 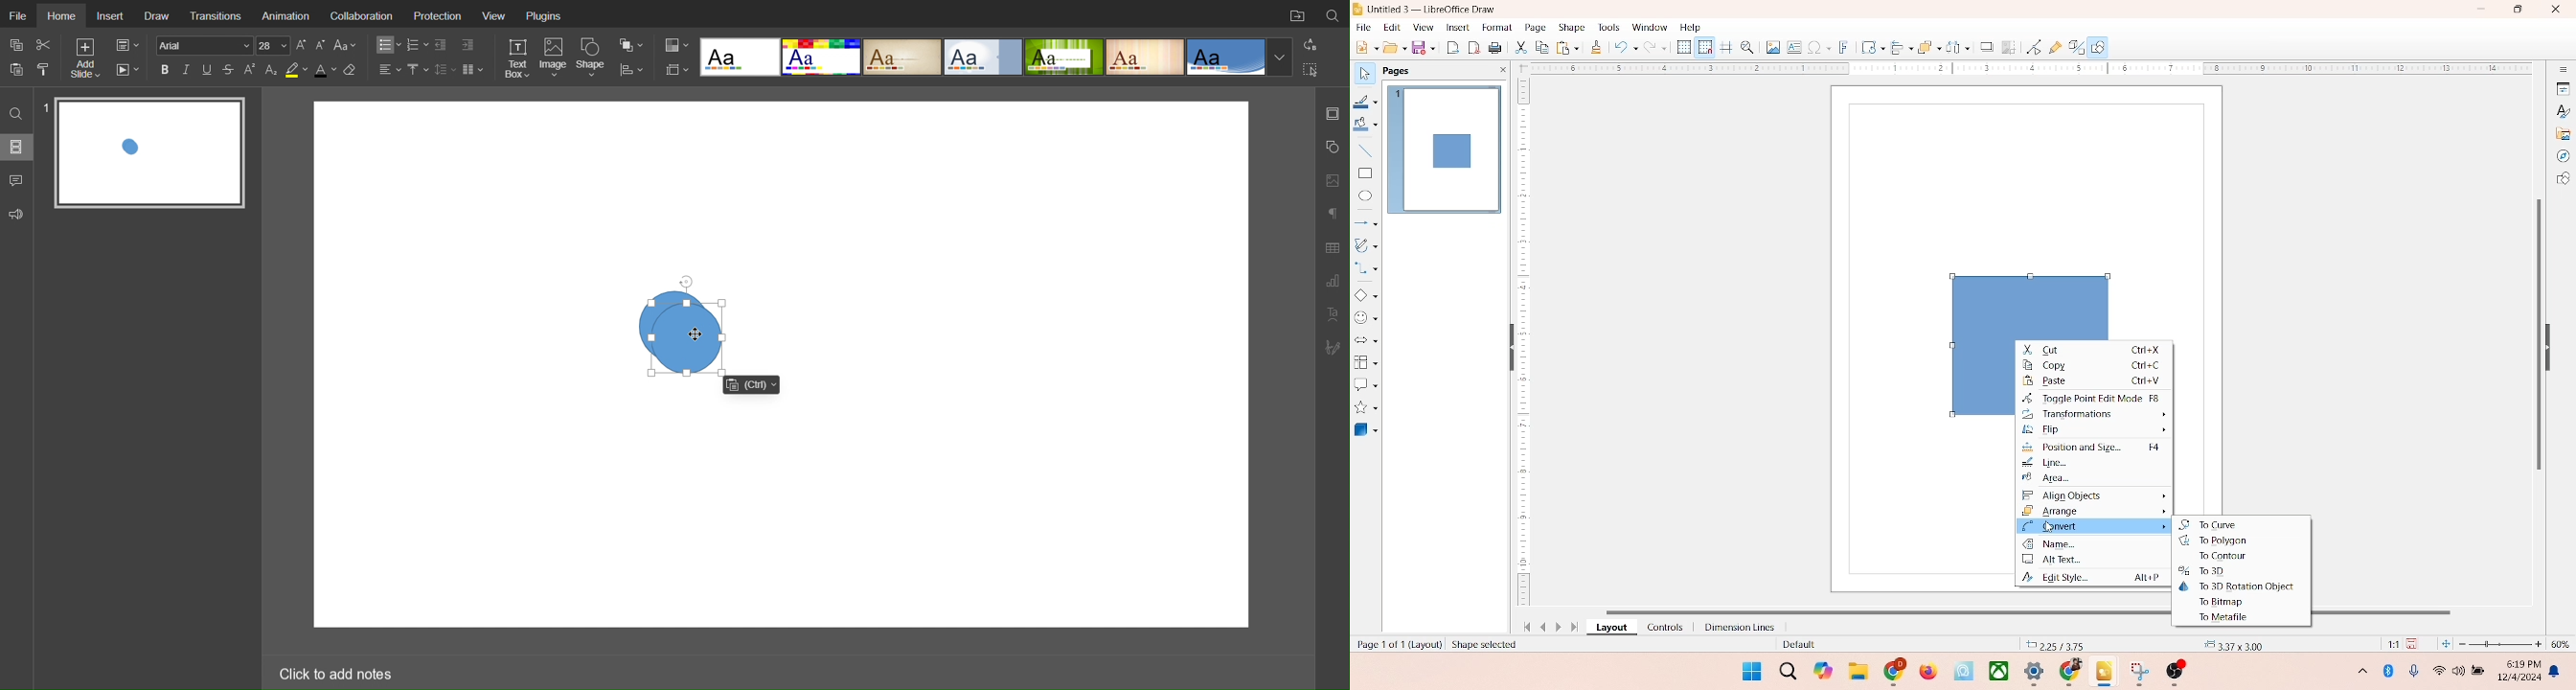 I want to click on toggle extrusion, so click(x=2071, y=48).